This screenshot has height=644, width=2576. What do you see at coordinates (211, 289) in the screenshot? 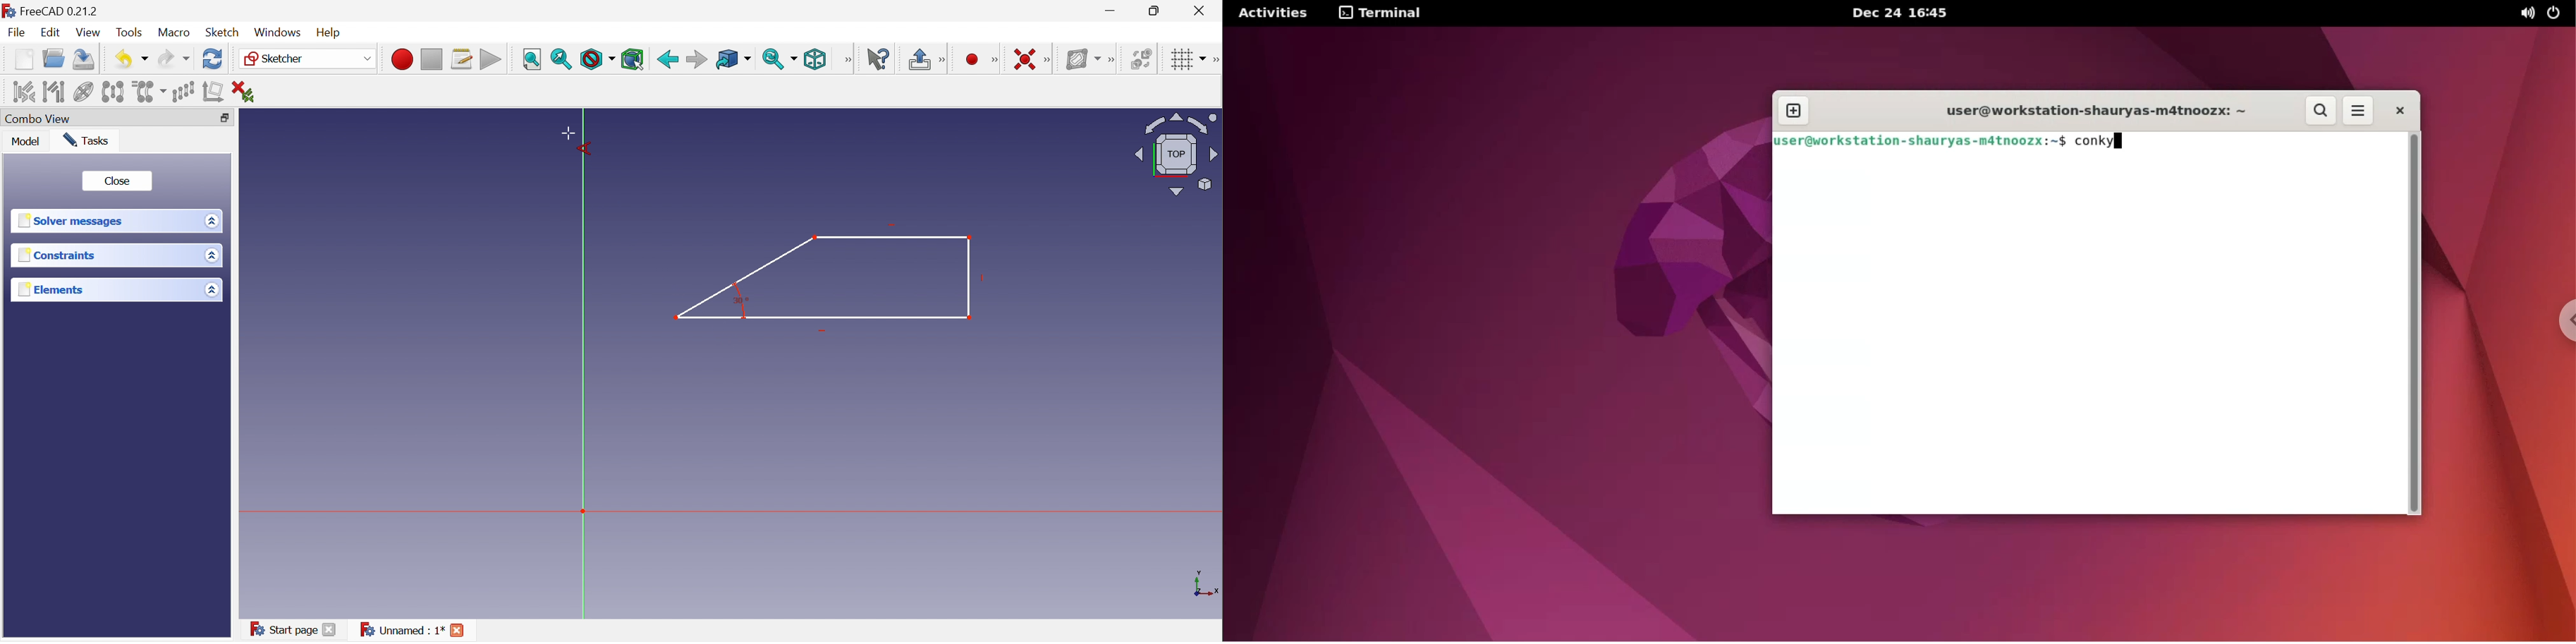
I see `Drop Down` at bounding box center [211, 289].